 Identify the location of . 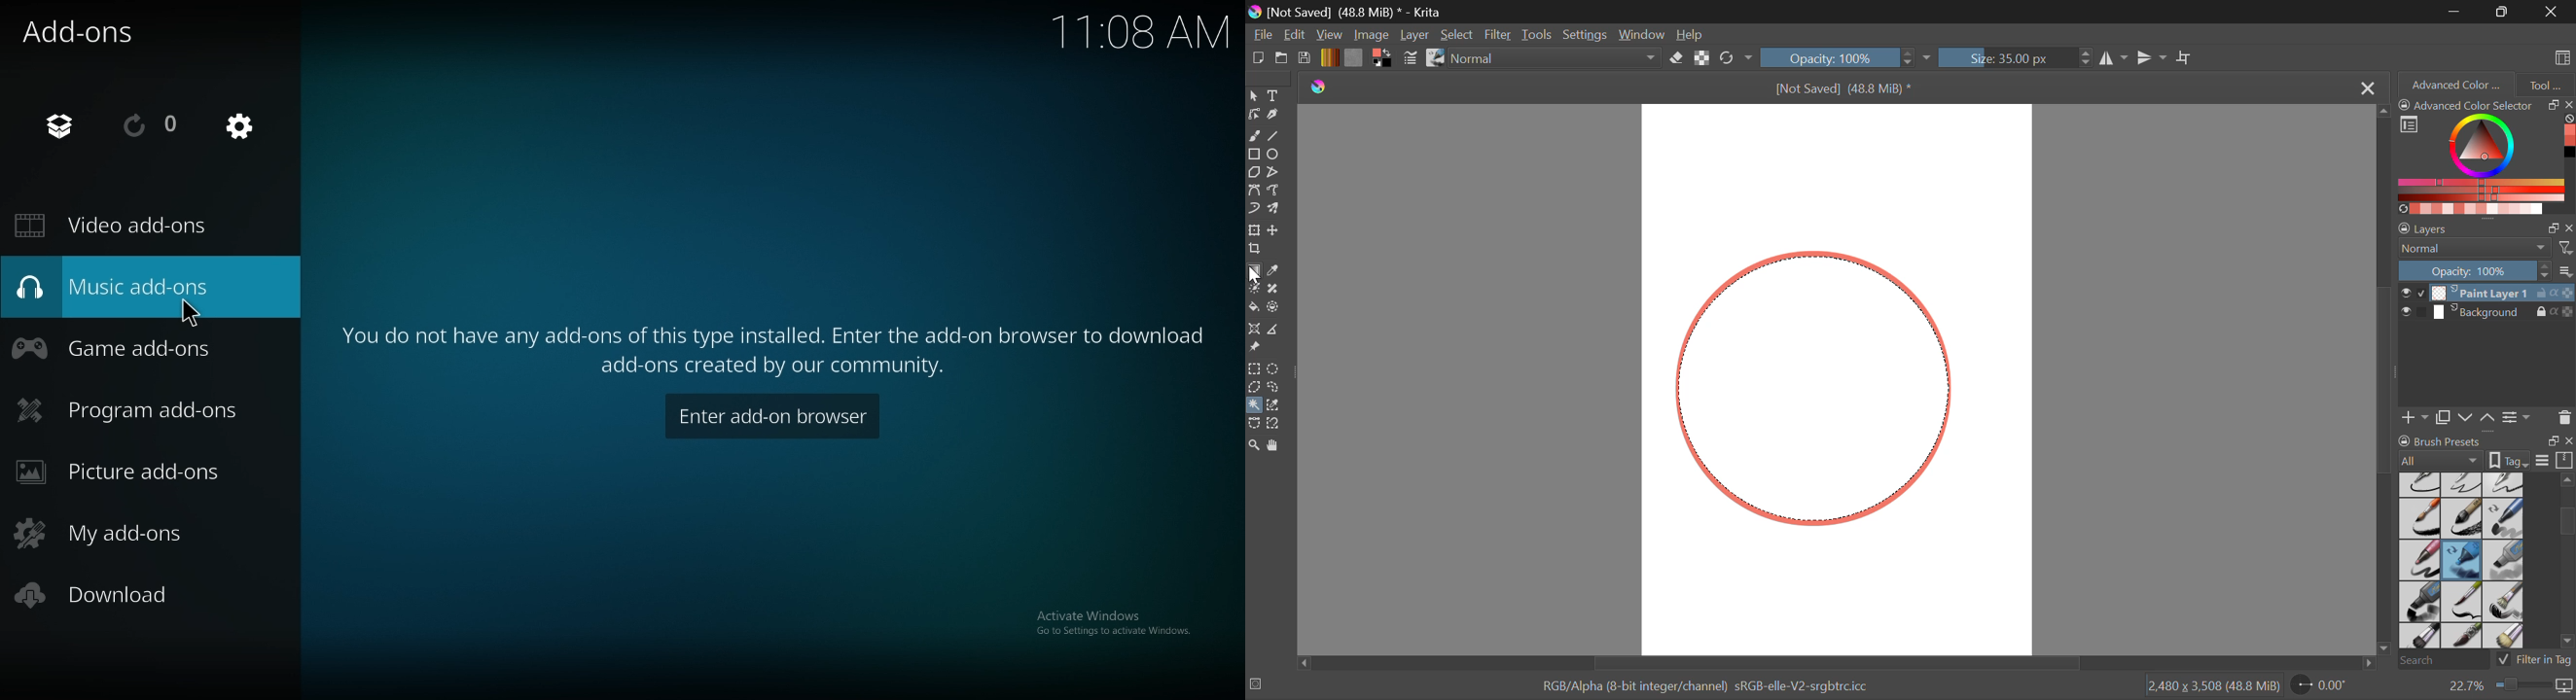
(1296, 36).